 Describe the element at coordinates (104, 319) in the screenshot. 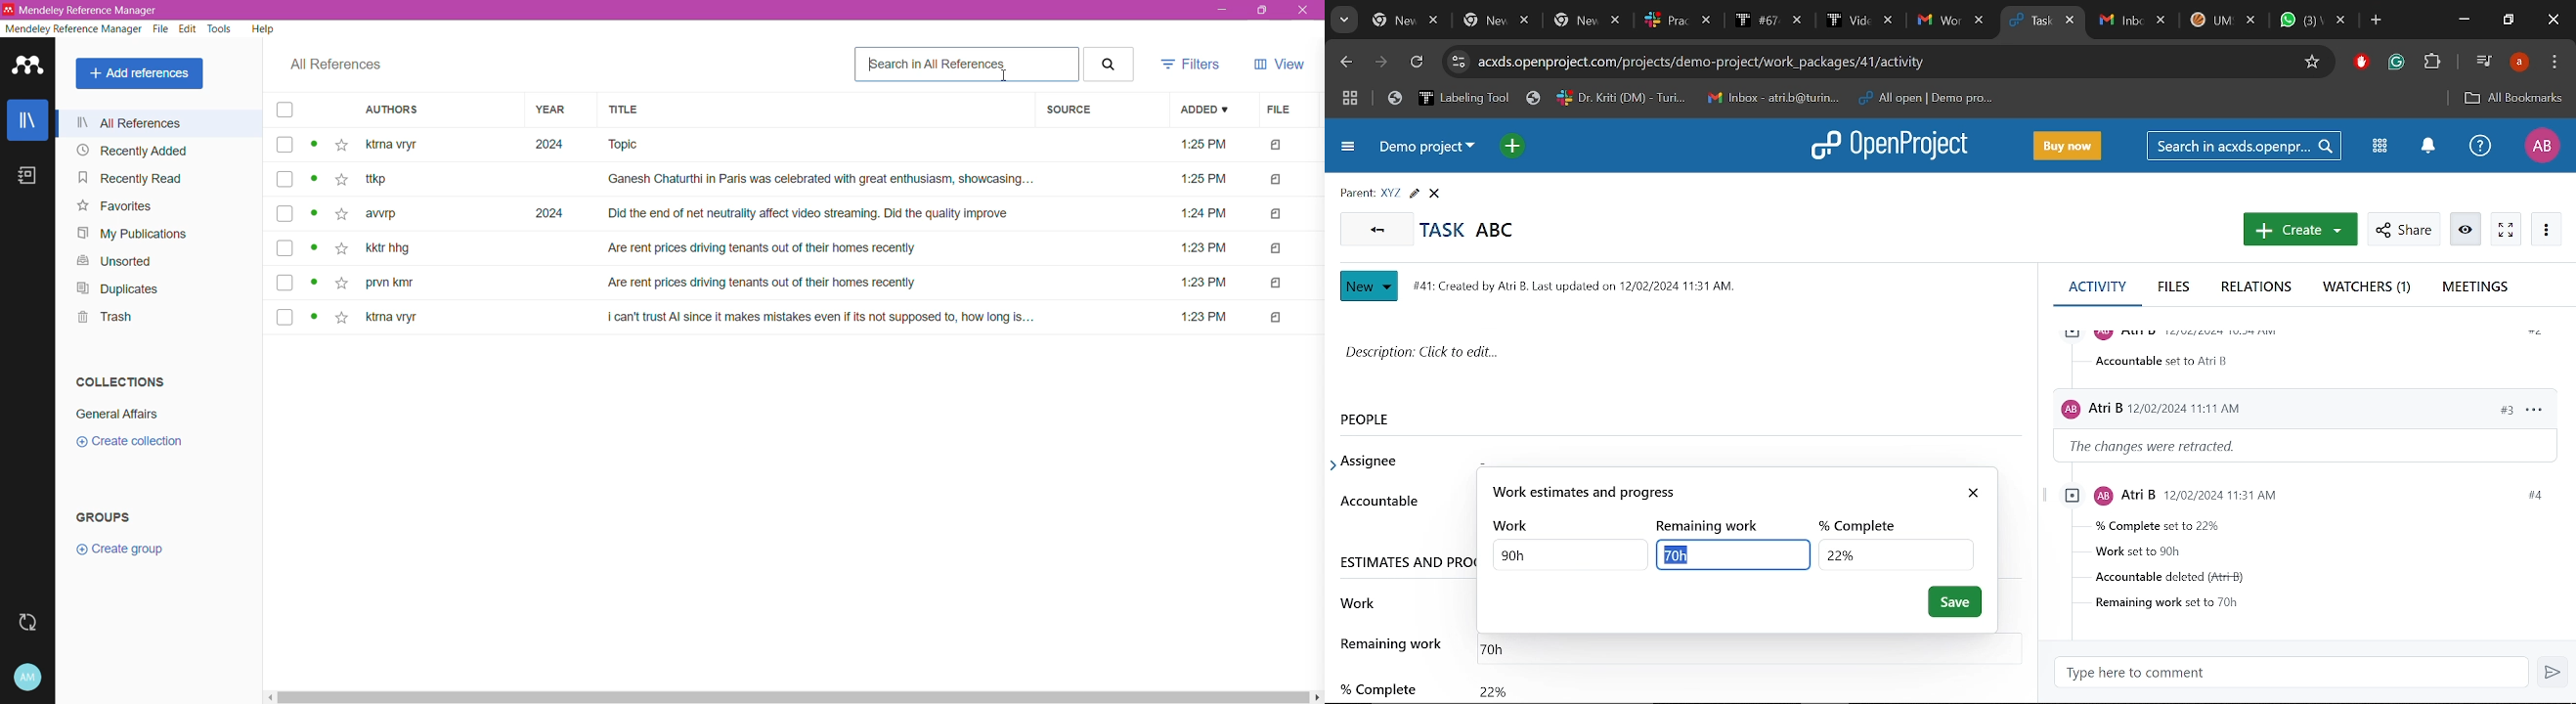

I see `Trash` at that location.